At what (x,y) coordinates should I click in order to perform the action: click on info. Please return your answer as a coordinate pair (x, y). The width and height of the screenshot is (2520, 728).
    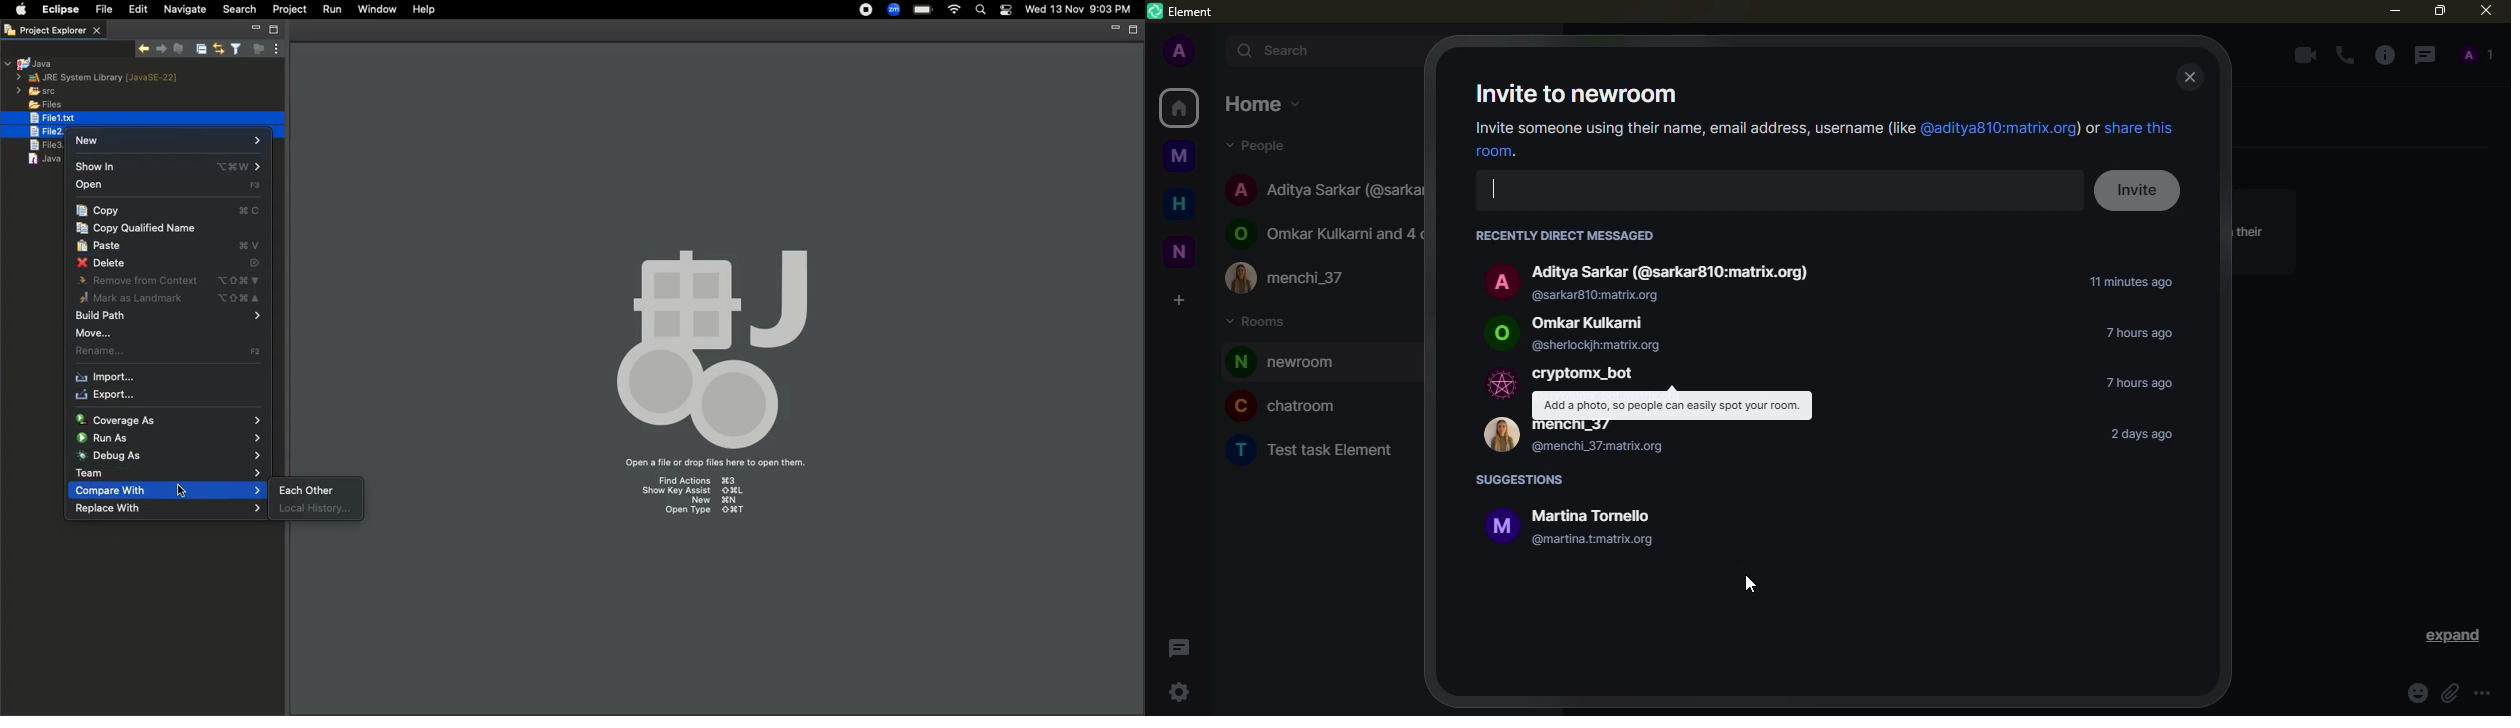
    Looking at the image, I should click on (2384, 56).